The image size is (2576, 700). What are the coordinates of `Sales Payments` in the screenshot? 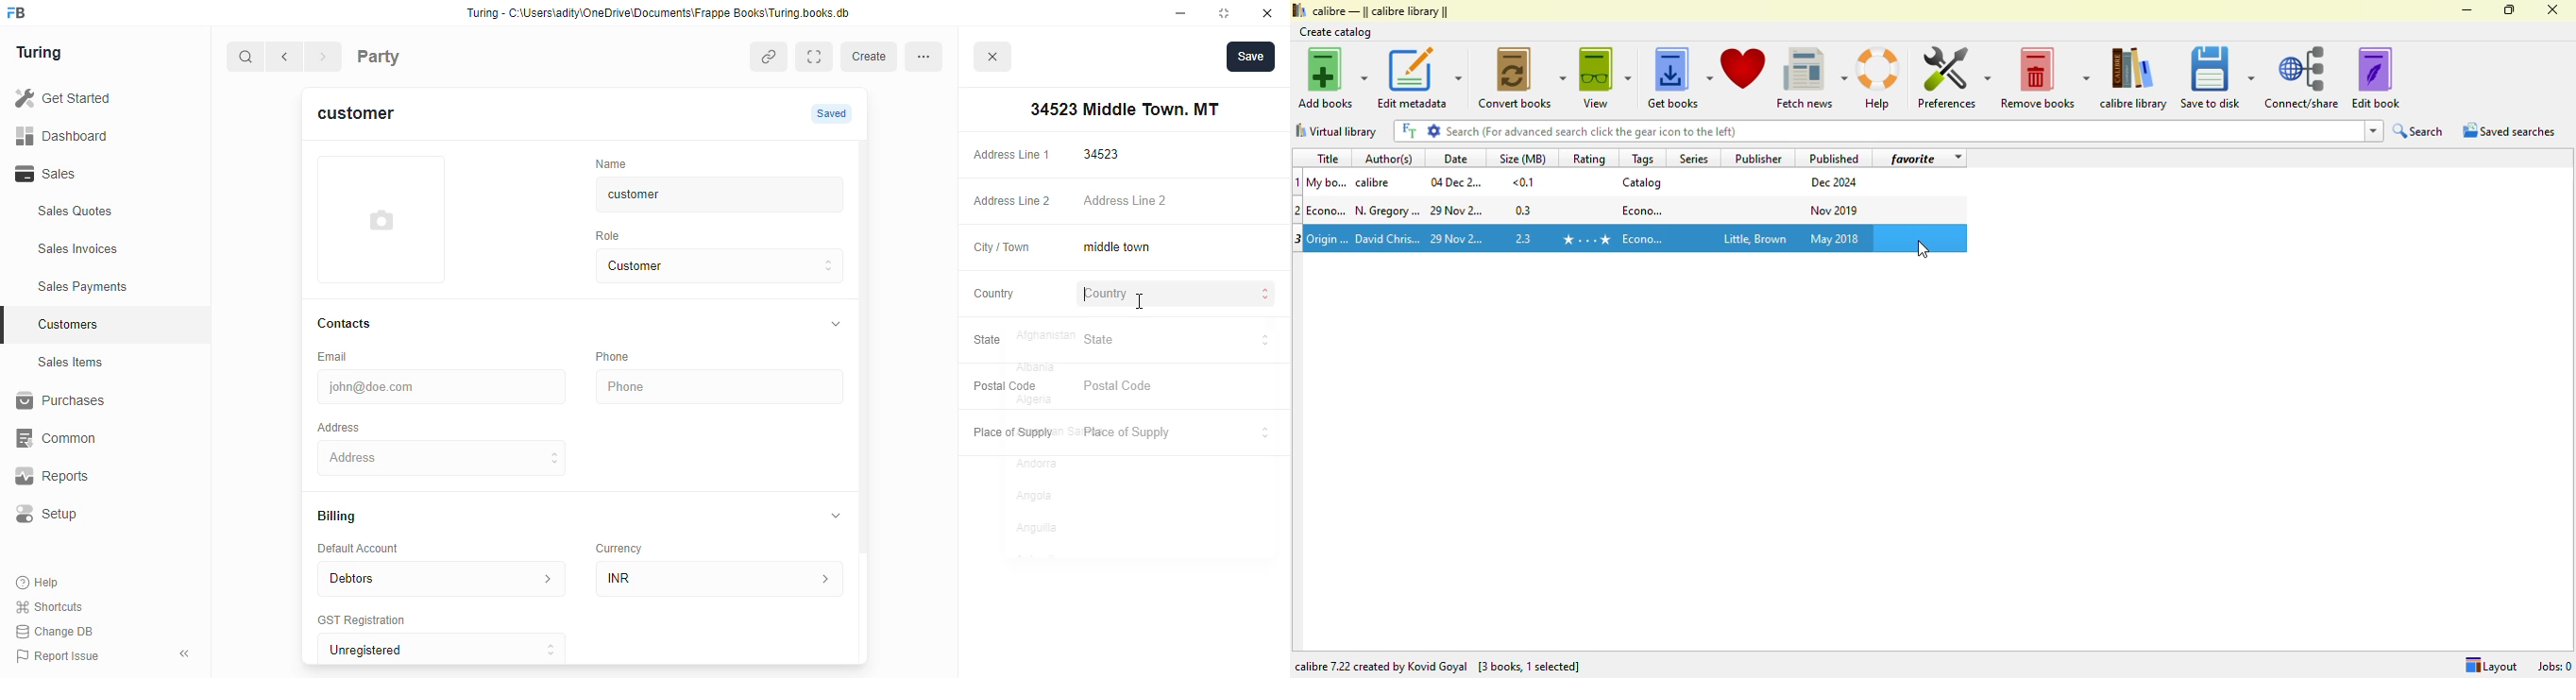 It's located at (111, 287).